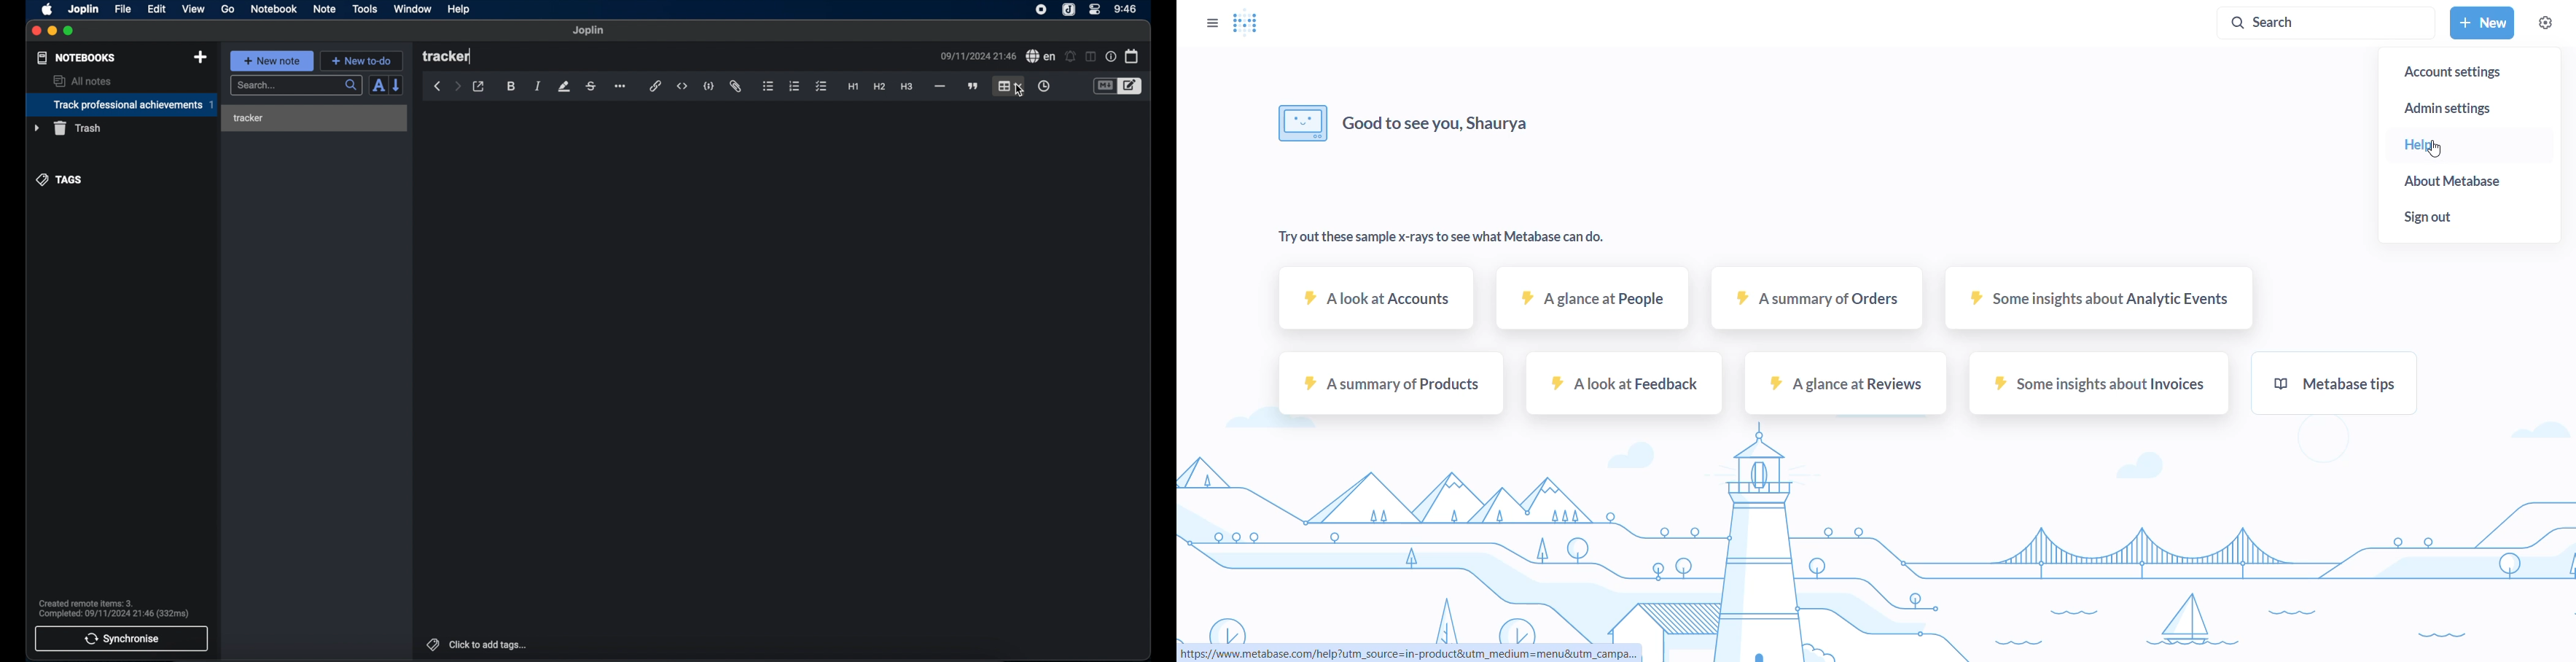 Image resolution: width=2576 pixels, height=672 pixels. Describe the element at coordinates (974, 86) in the screenshot. I see `block quote` at that location.